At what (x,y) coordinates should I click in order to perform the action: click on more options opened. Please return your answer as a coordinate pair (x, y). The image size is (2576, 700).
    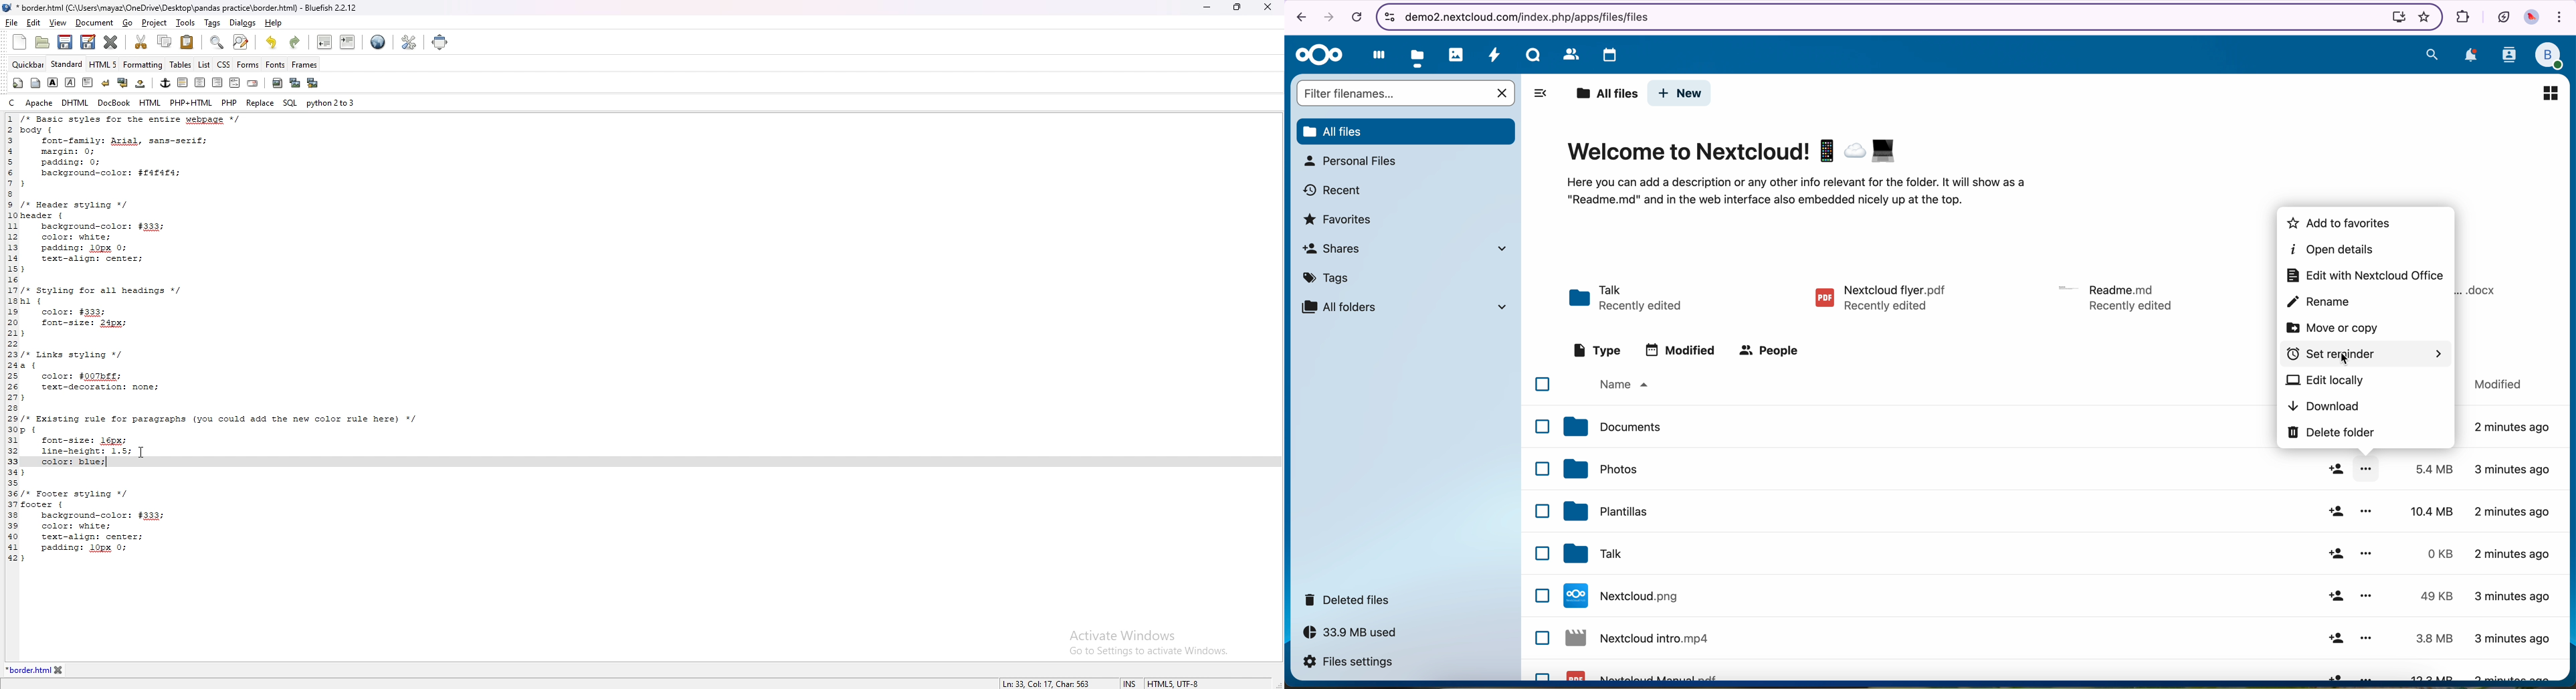
    Looking at the image, I should click on (2366, 470).